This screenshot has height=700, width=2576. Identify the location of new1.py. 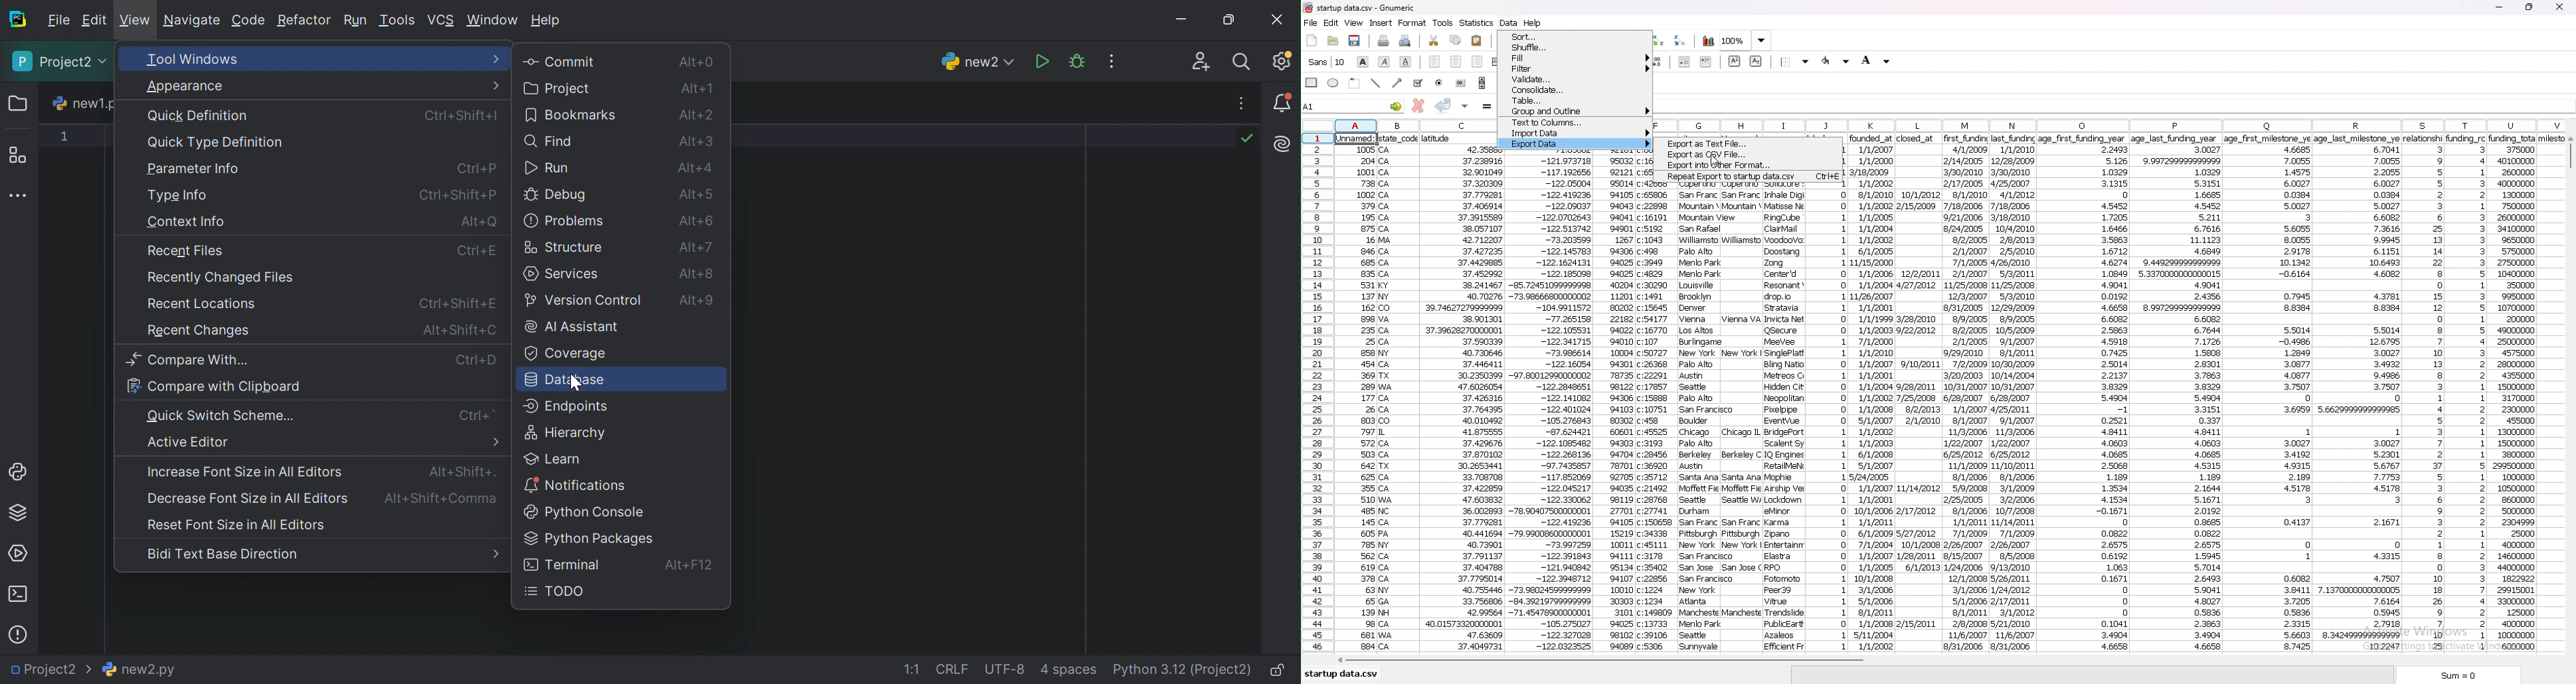
(87, 103).